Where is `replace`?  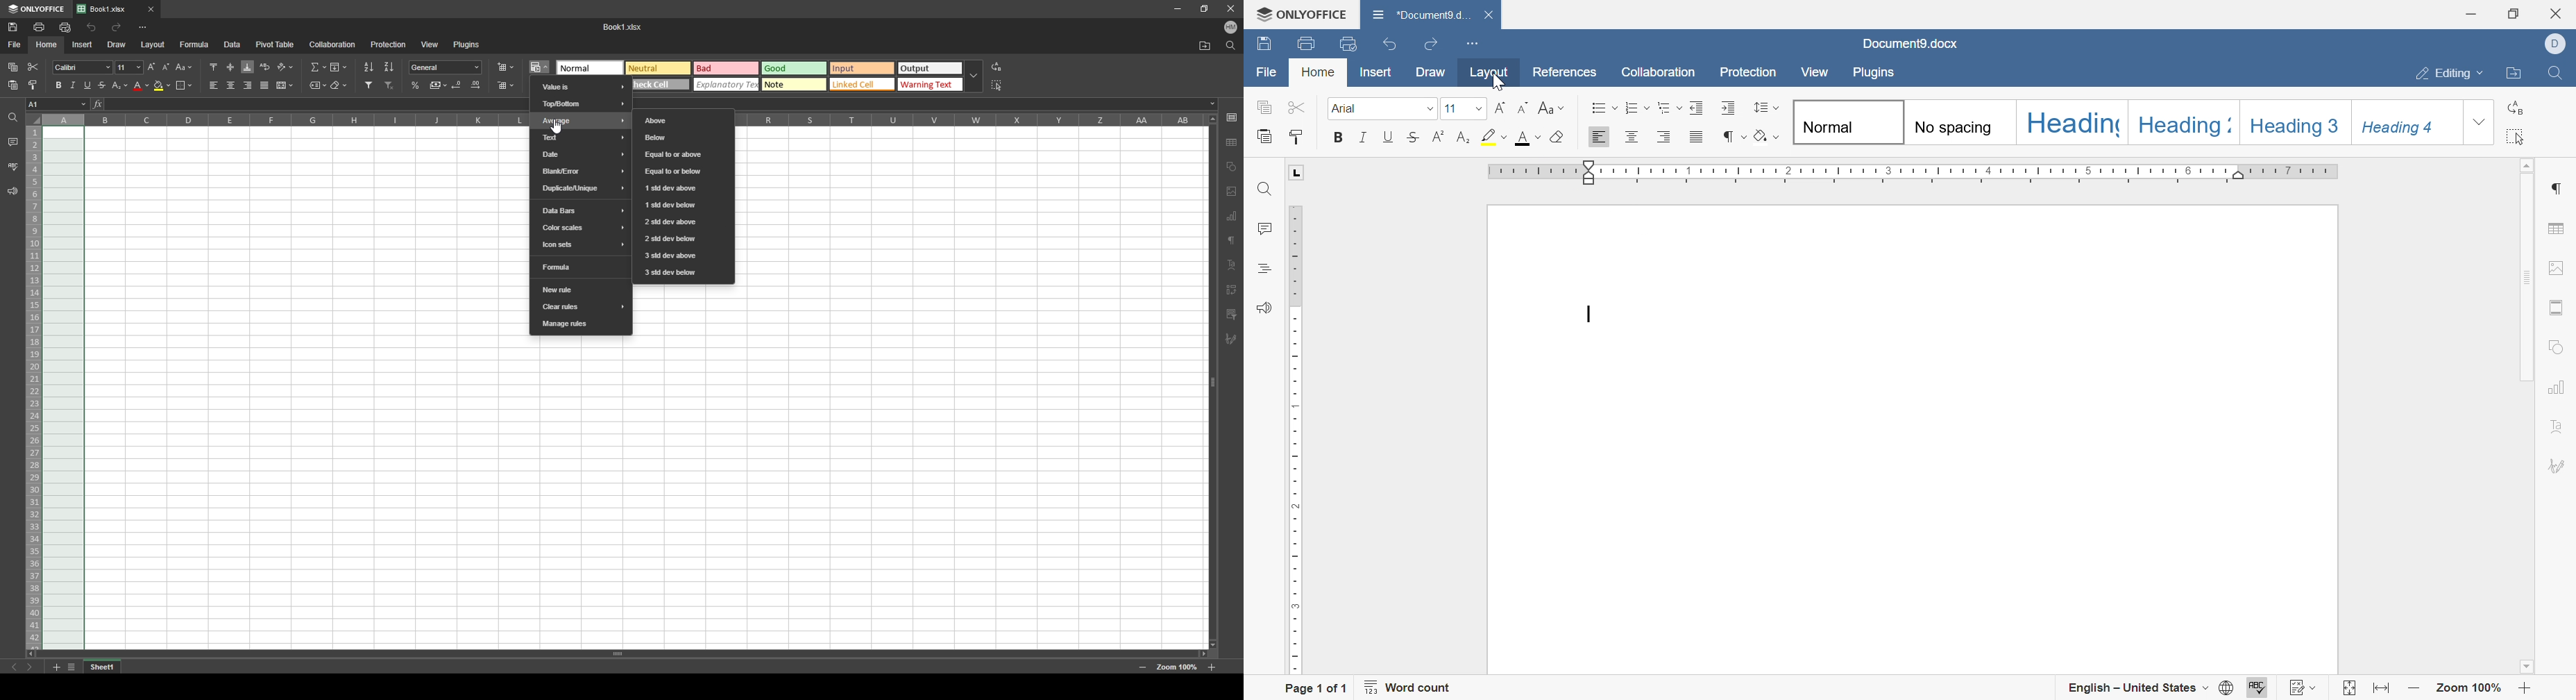 replace is located at coordinates (2517, 108).